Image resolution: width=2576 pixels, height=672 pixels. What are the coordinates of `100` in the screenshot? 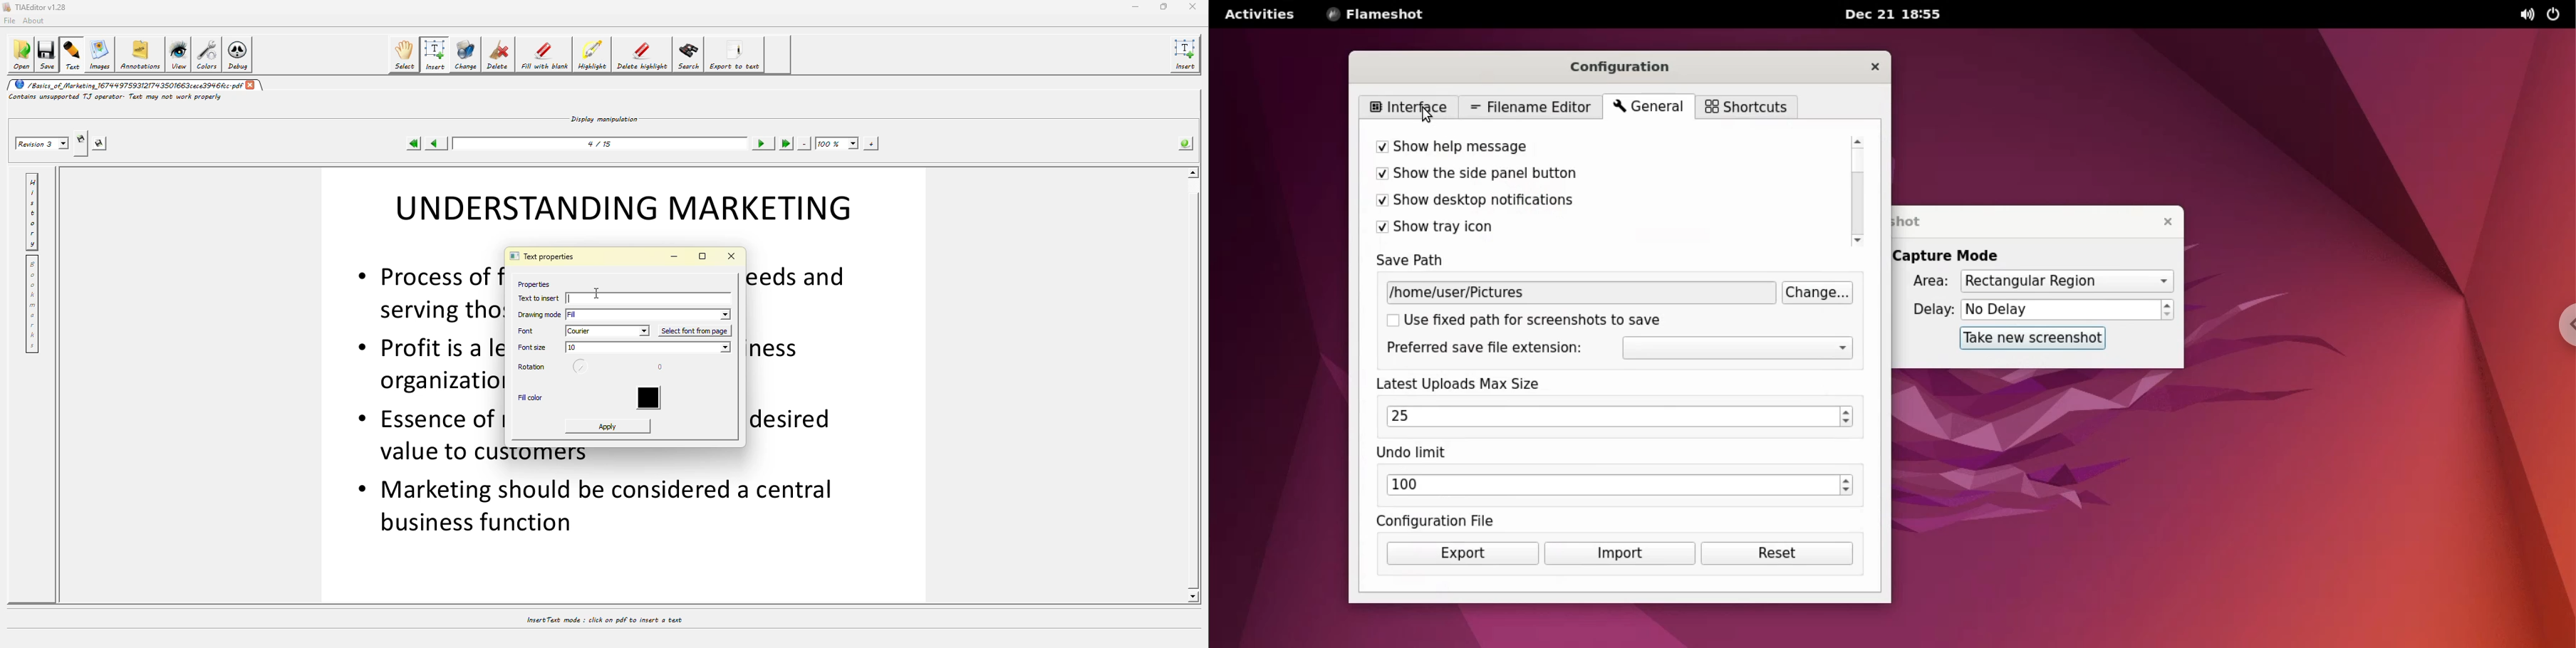 It's located at (1613, 485).